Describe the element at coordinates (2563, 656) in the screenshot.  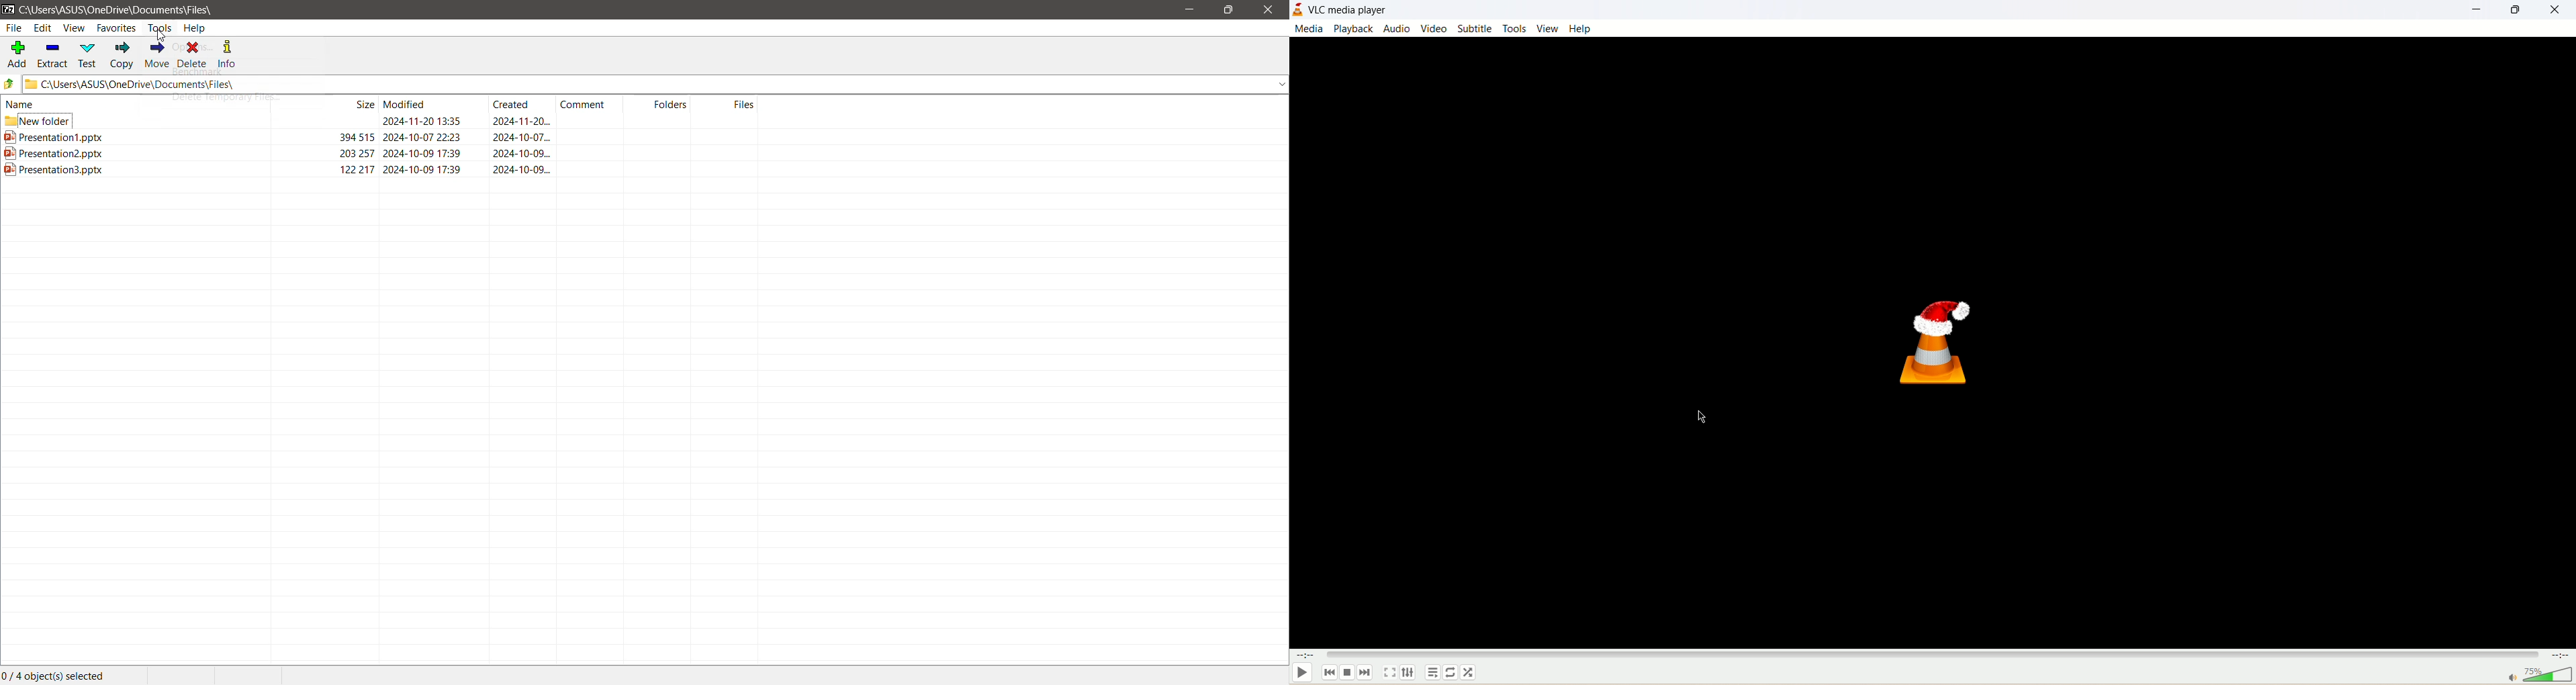
I see `time remaining` at that location.